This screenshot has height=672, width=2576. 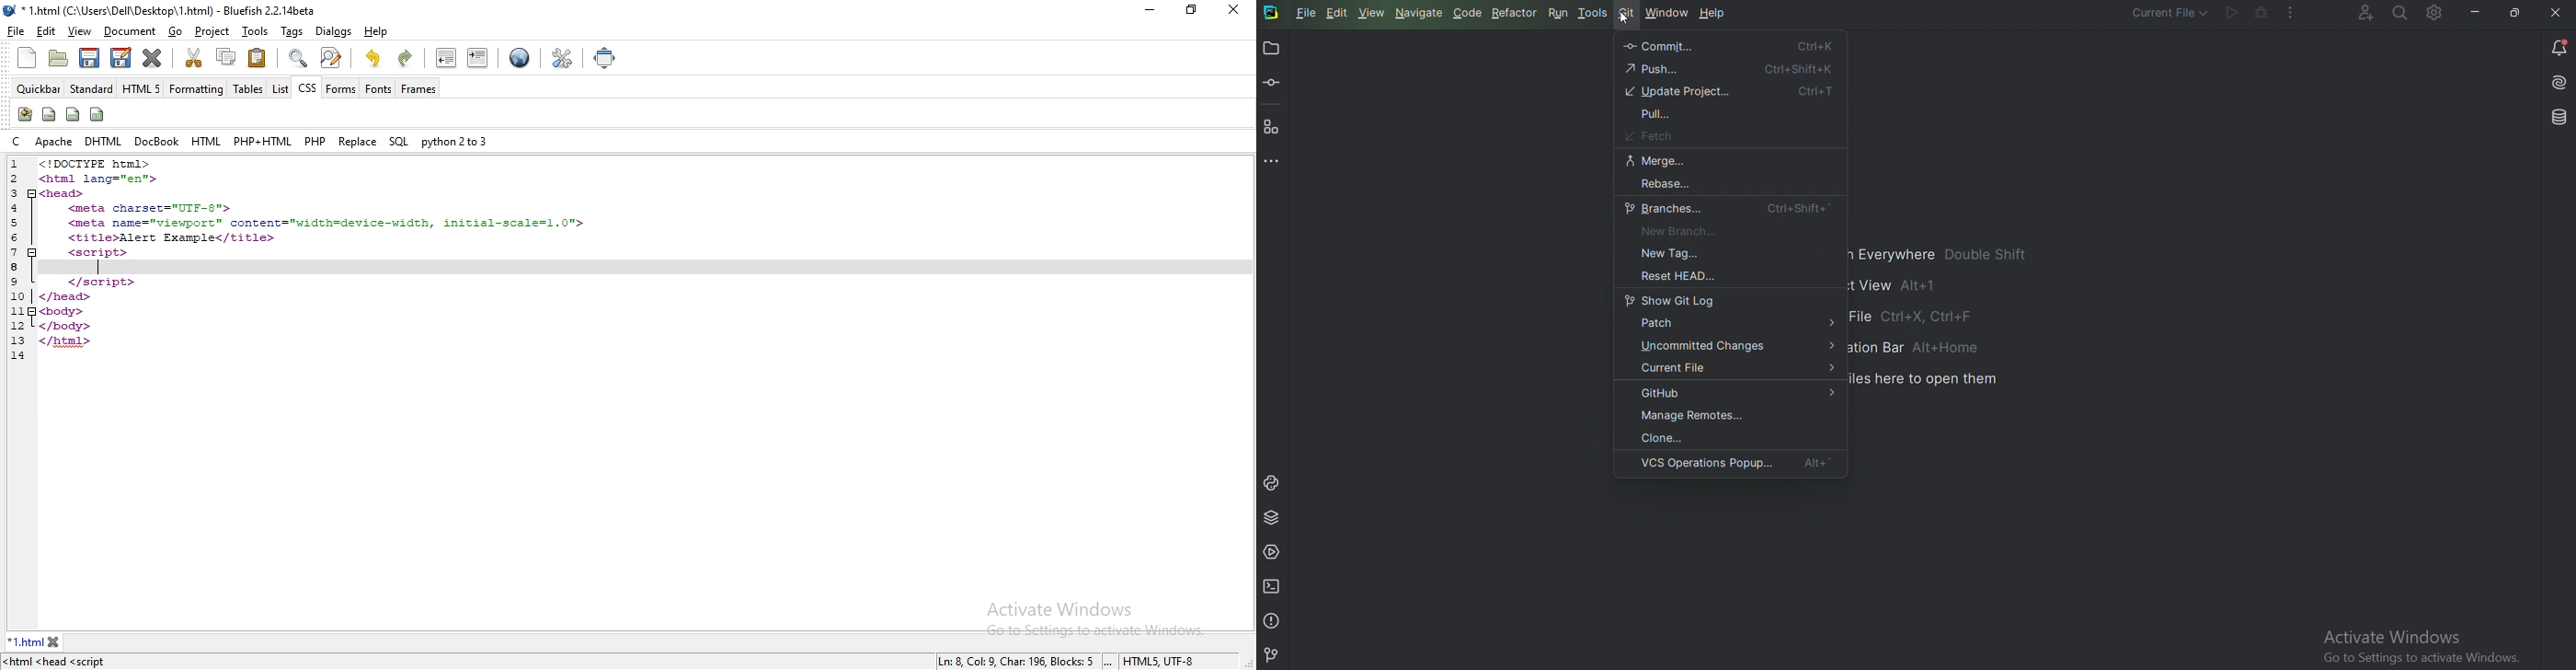 I want to click on standard, so click(x=93, y=88).